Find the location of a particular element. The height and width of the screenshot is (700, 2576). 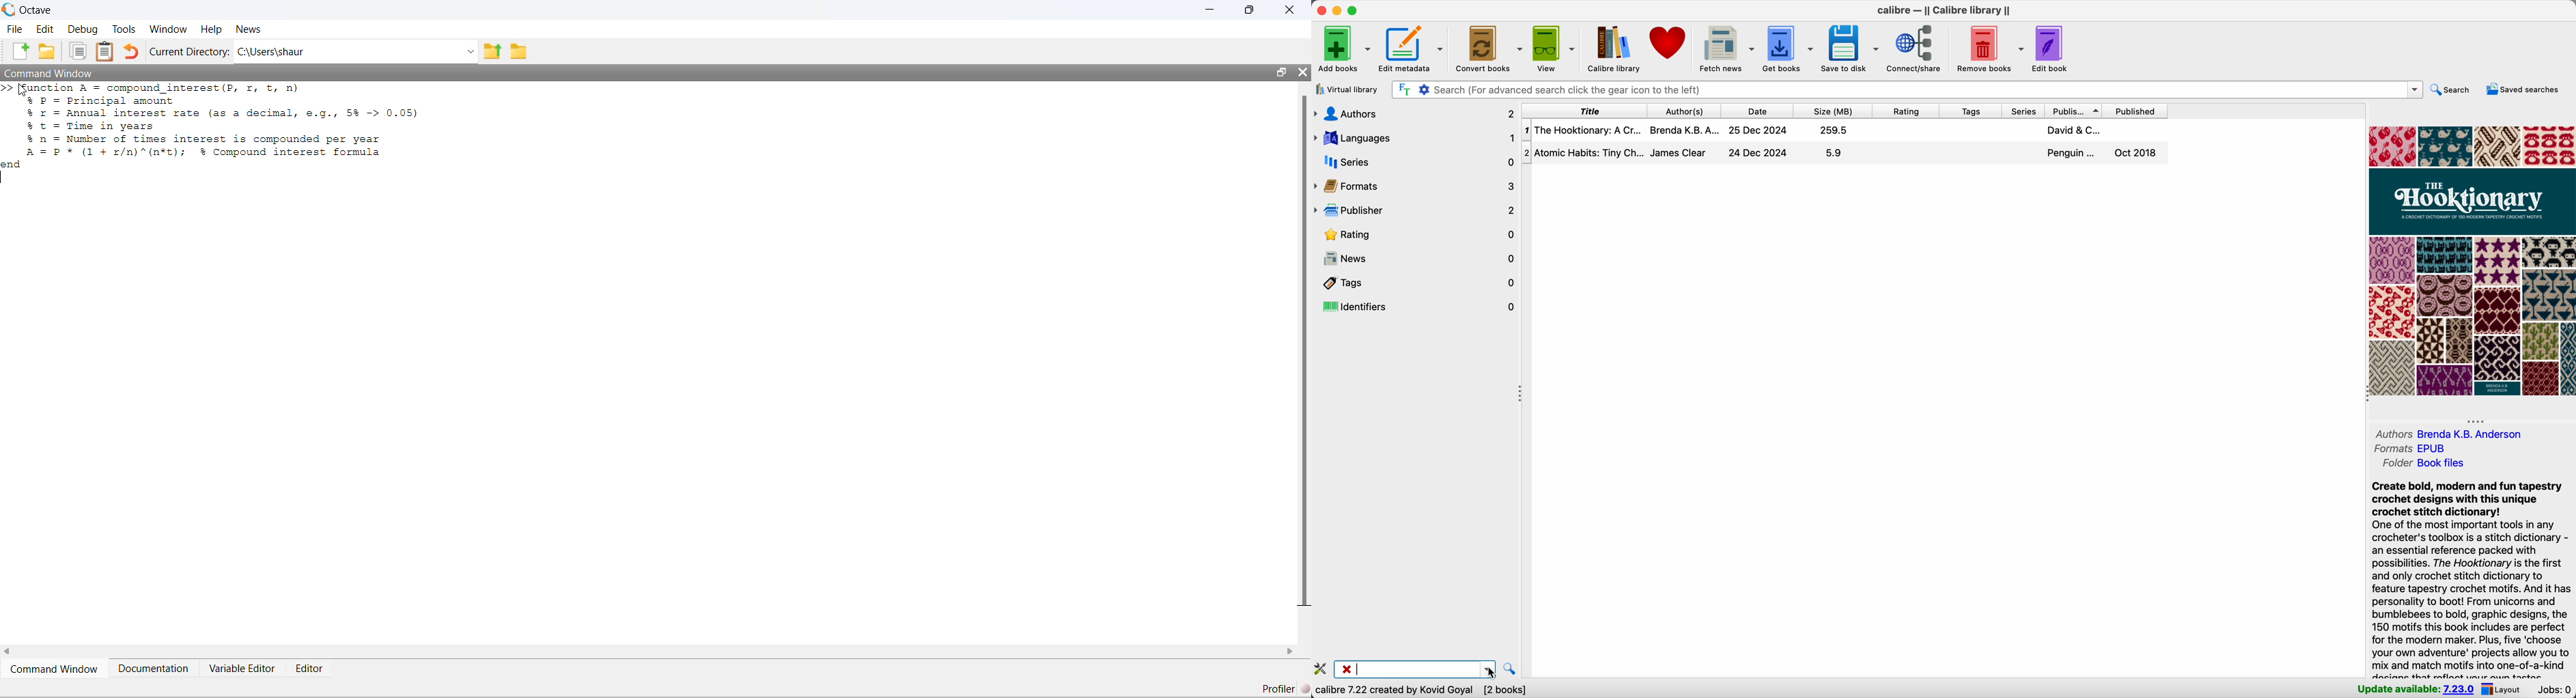

close searchbar is located at coordinates (1344, 669).